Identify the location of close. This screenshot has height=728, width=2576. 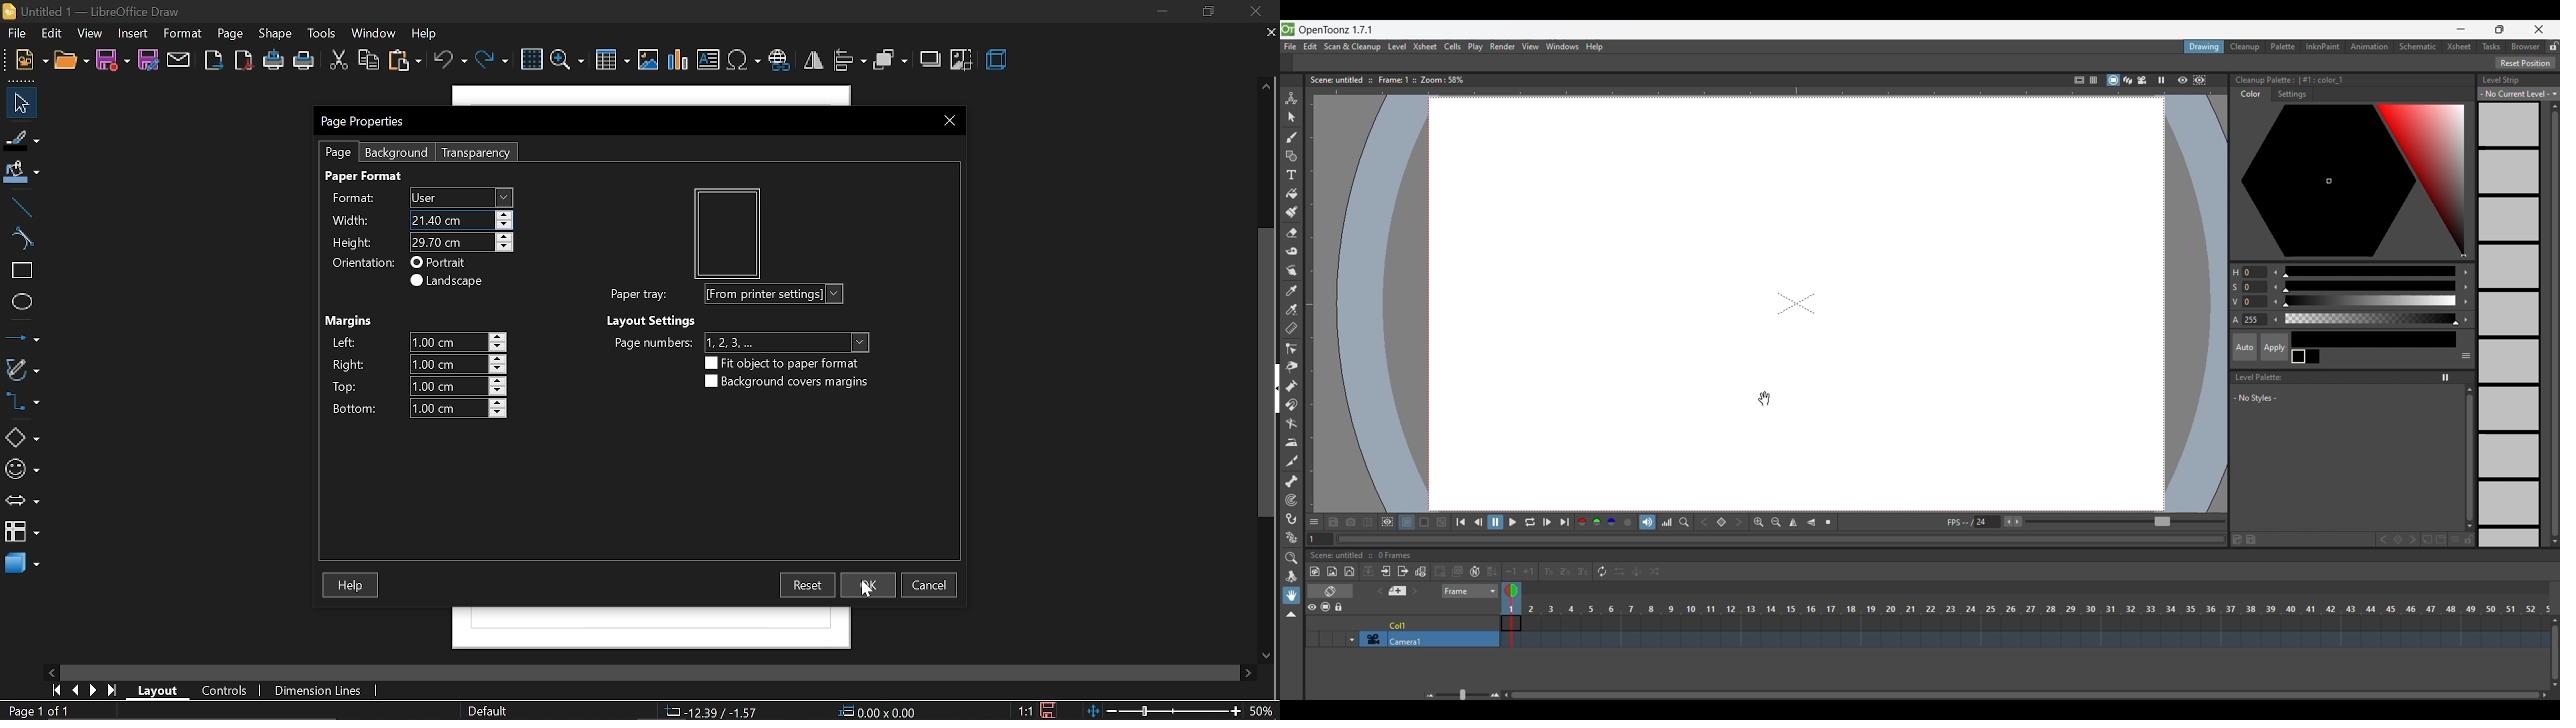
(943, 121).